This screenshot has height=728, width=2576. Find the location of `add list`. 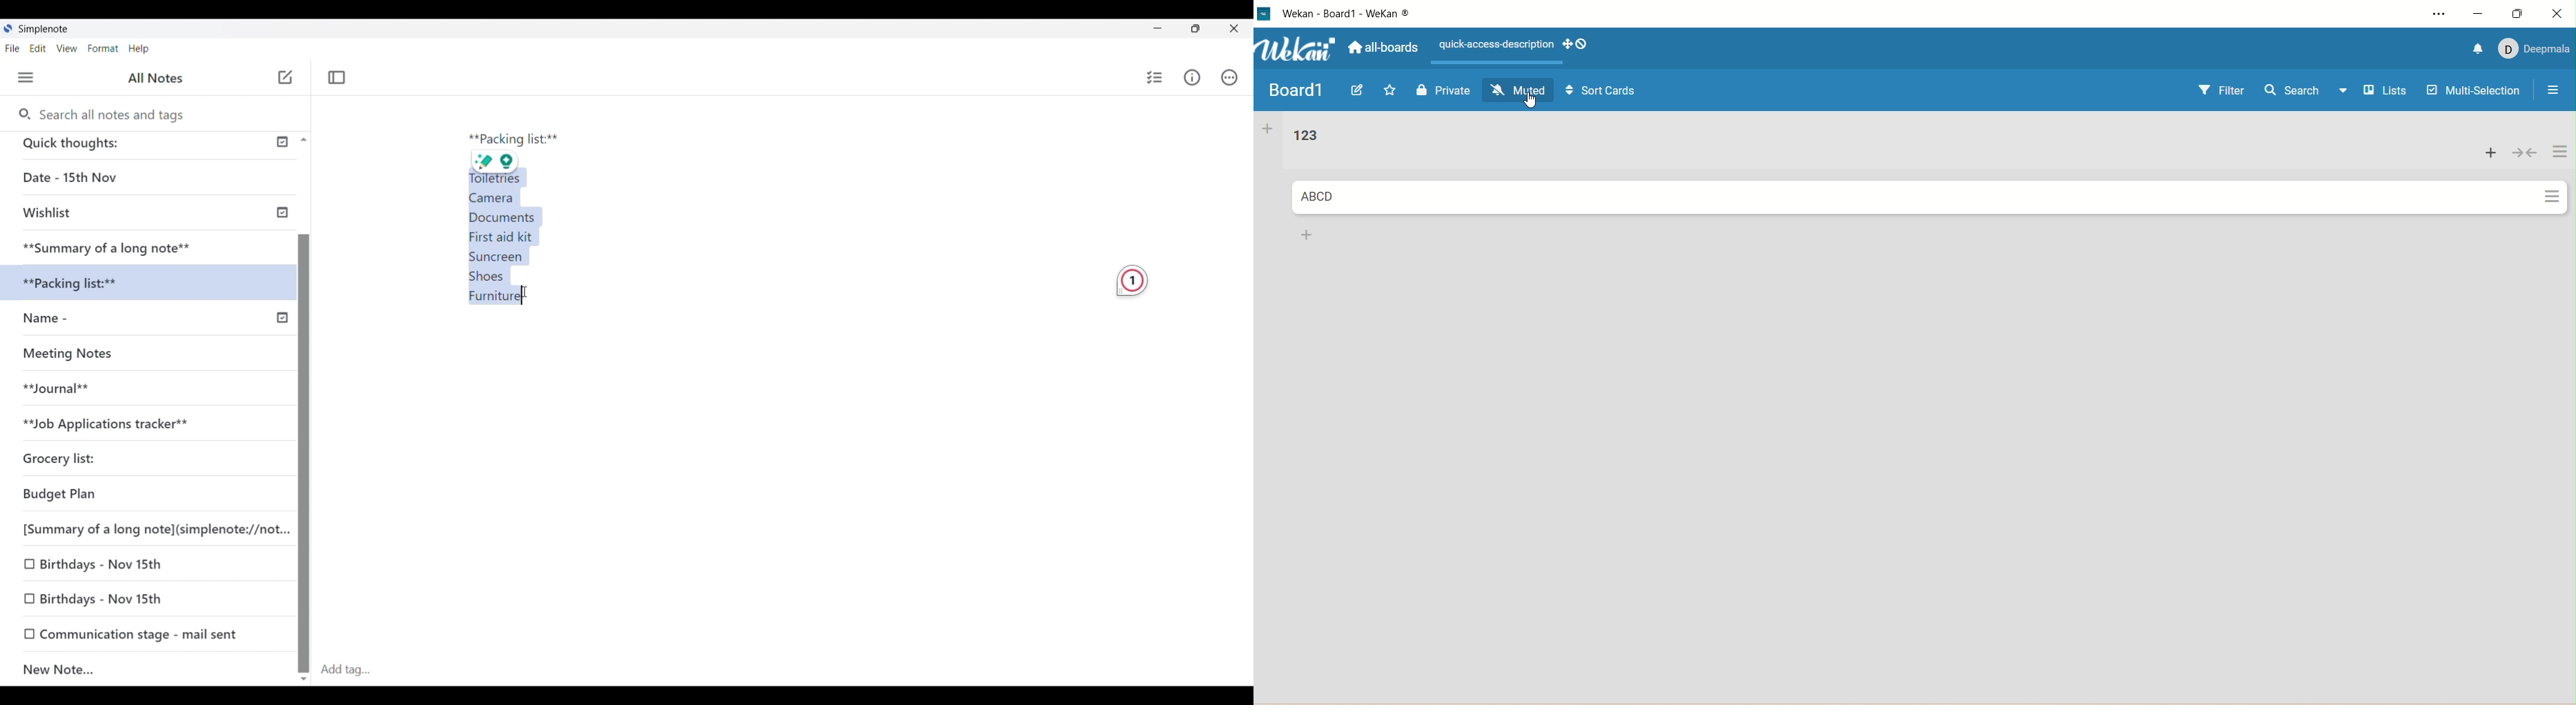

add list is located at coordinates (1267, 130).